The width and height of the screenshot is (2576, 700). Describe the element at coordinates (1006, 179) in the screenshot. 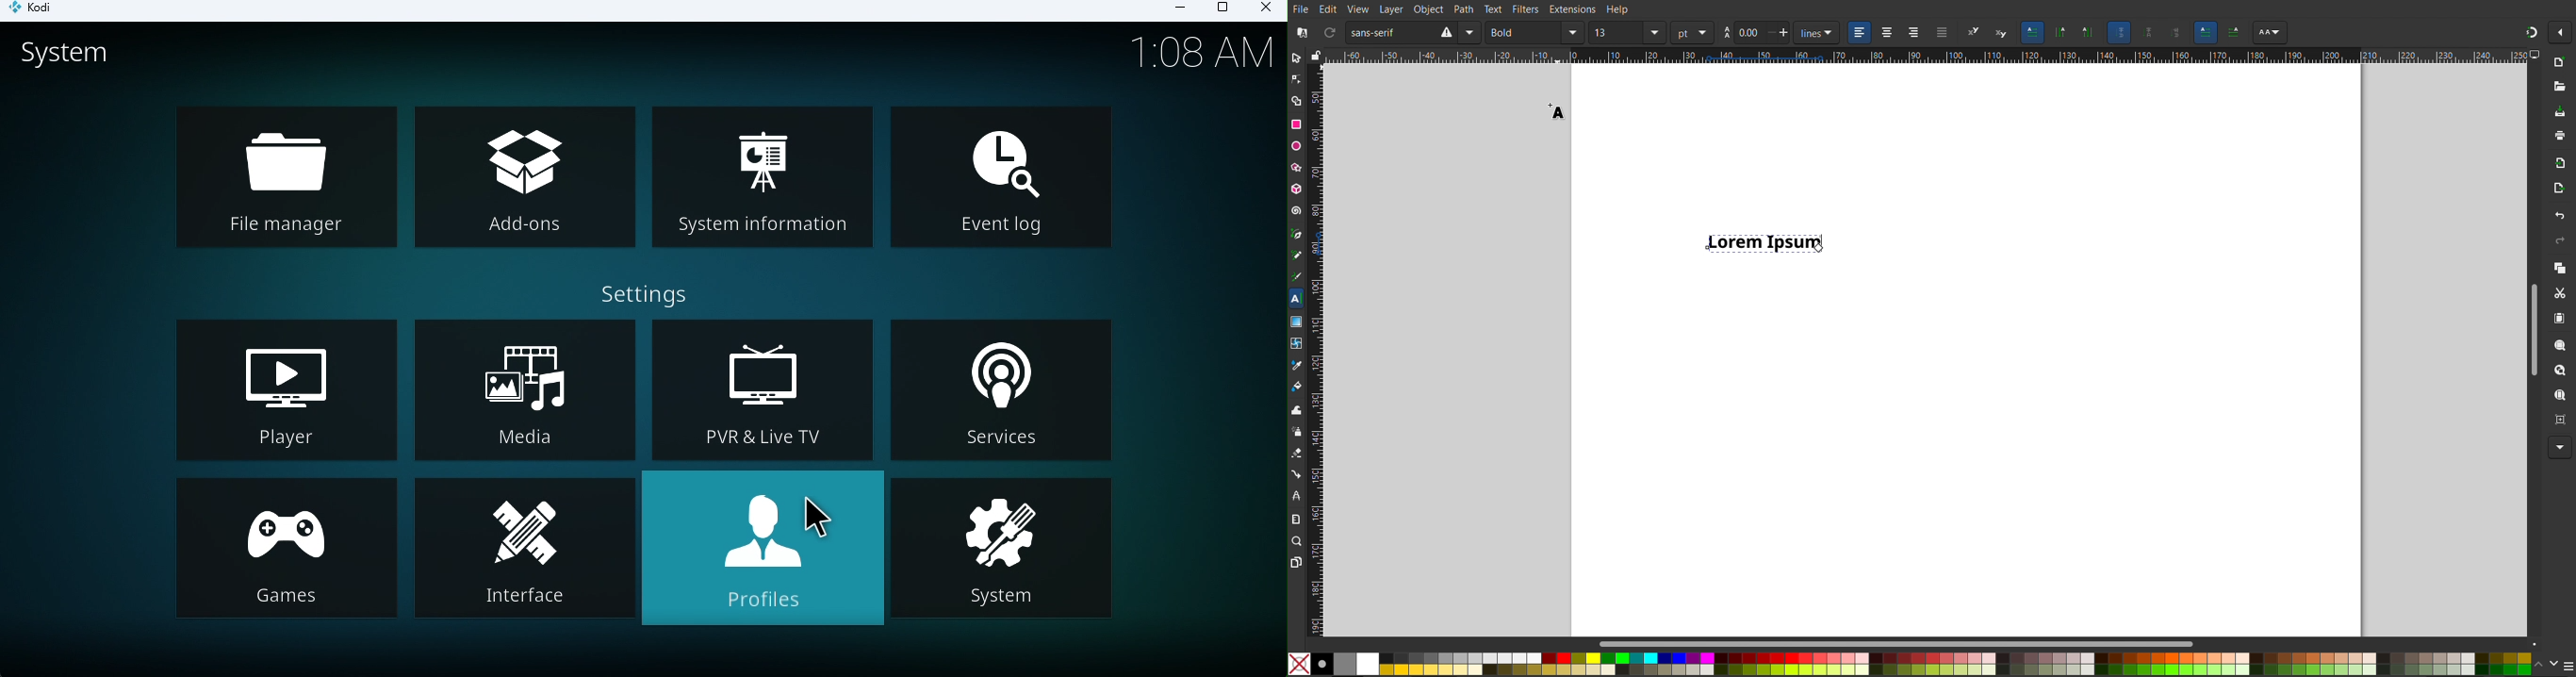

I see `Event log` at that location.